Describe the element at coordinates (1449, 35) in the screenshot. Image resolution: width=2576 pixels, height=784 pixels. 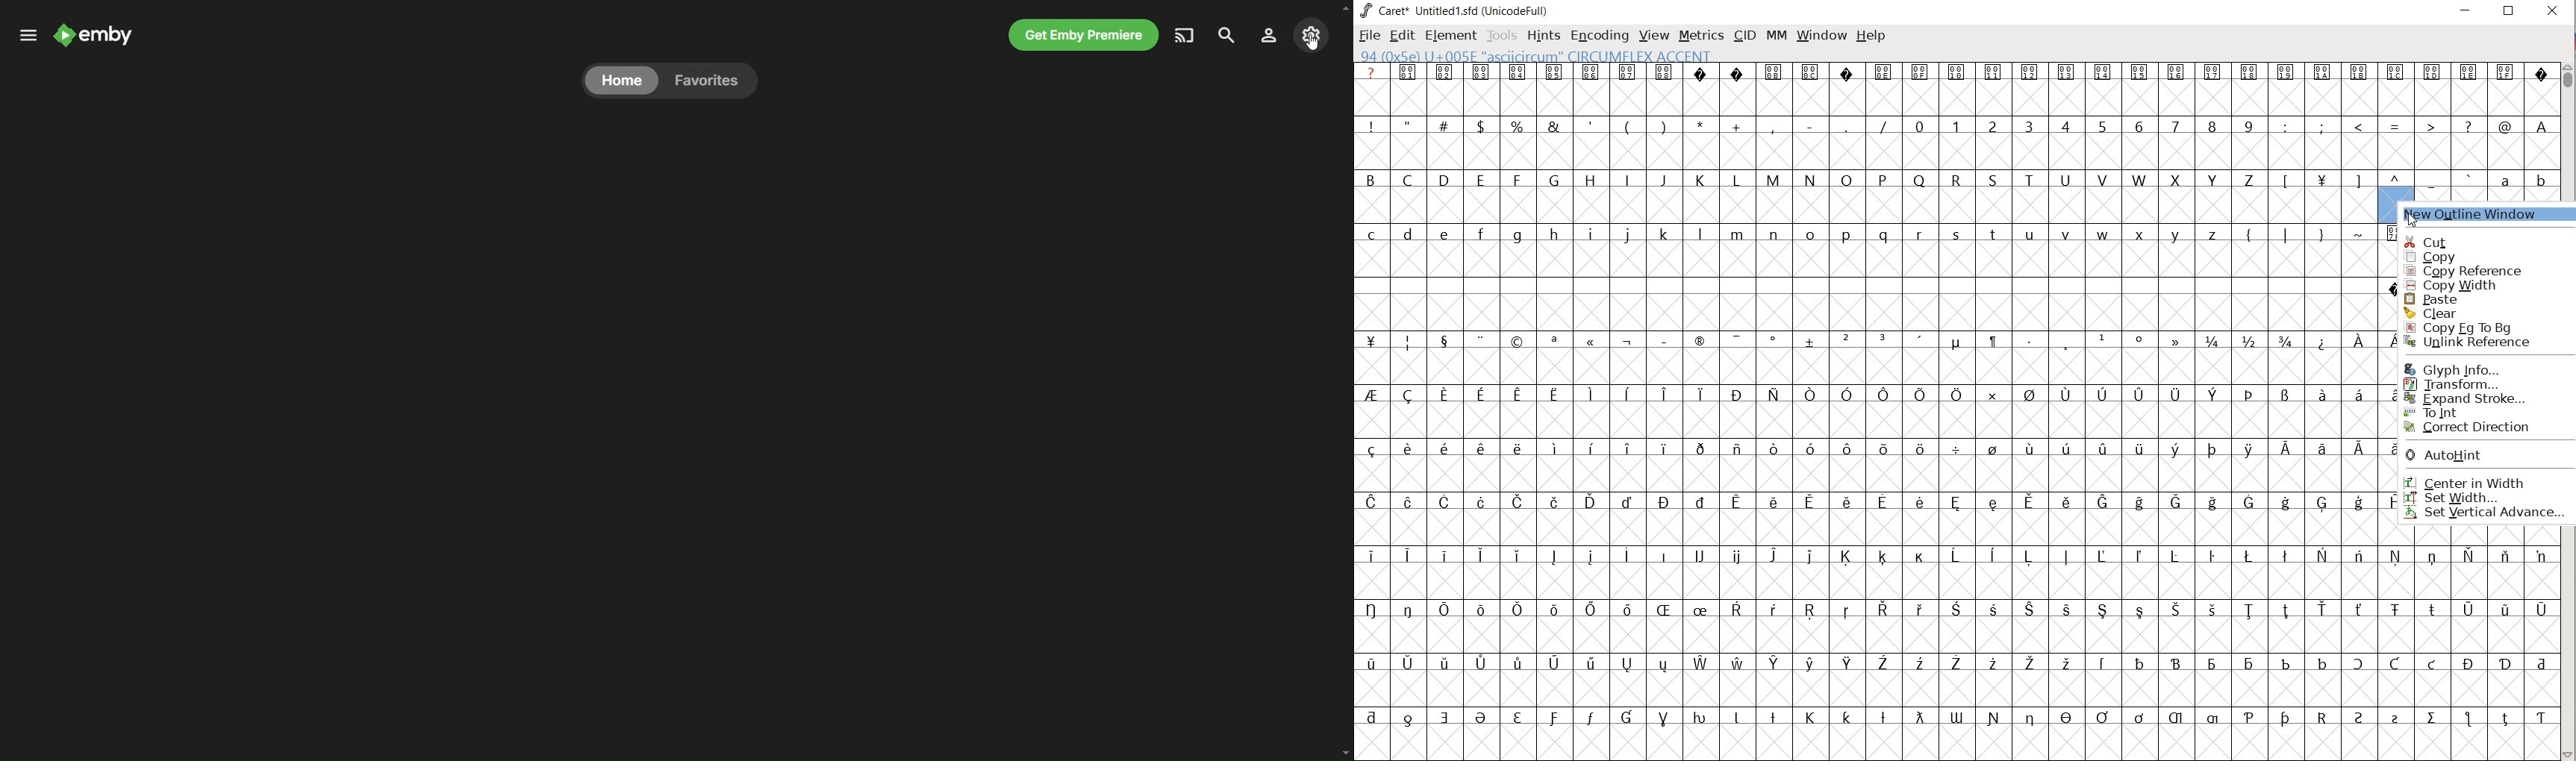
I see `ELEMENT` at that location.